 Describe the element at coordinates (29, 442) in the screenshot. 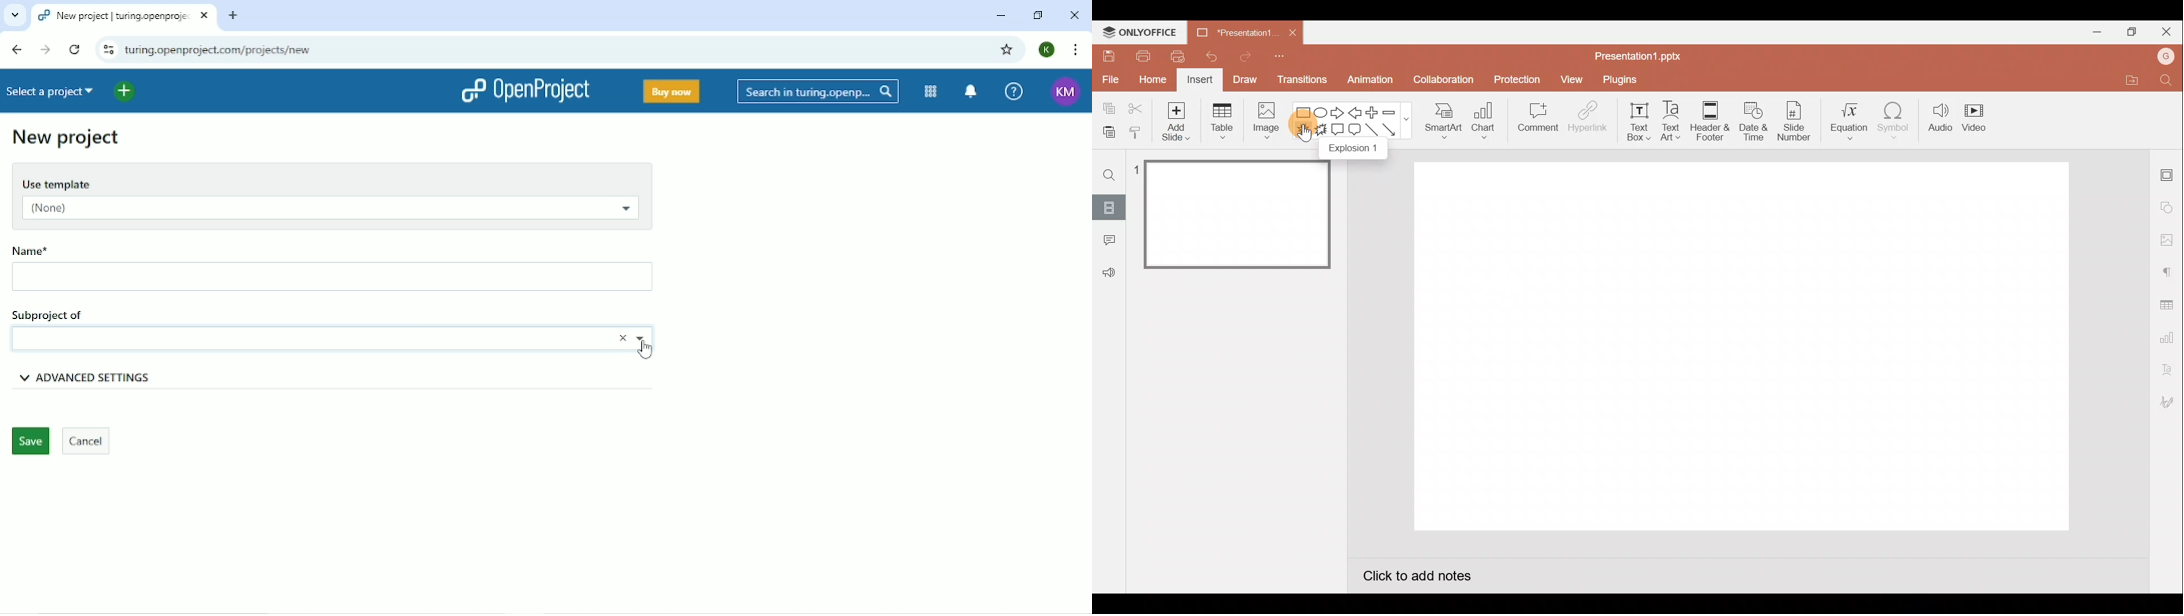

I see `Save` at that location.